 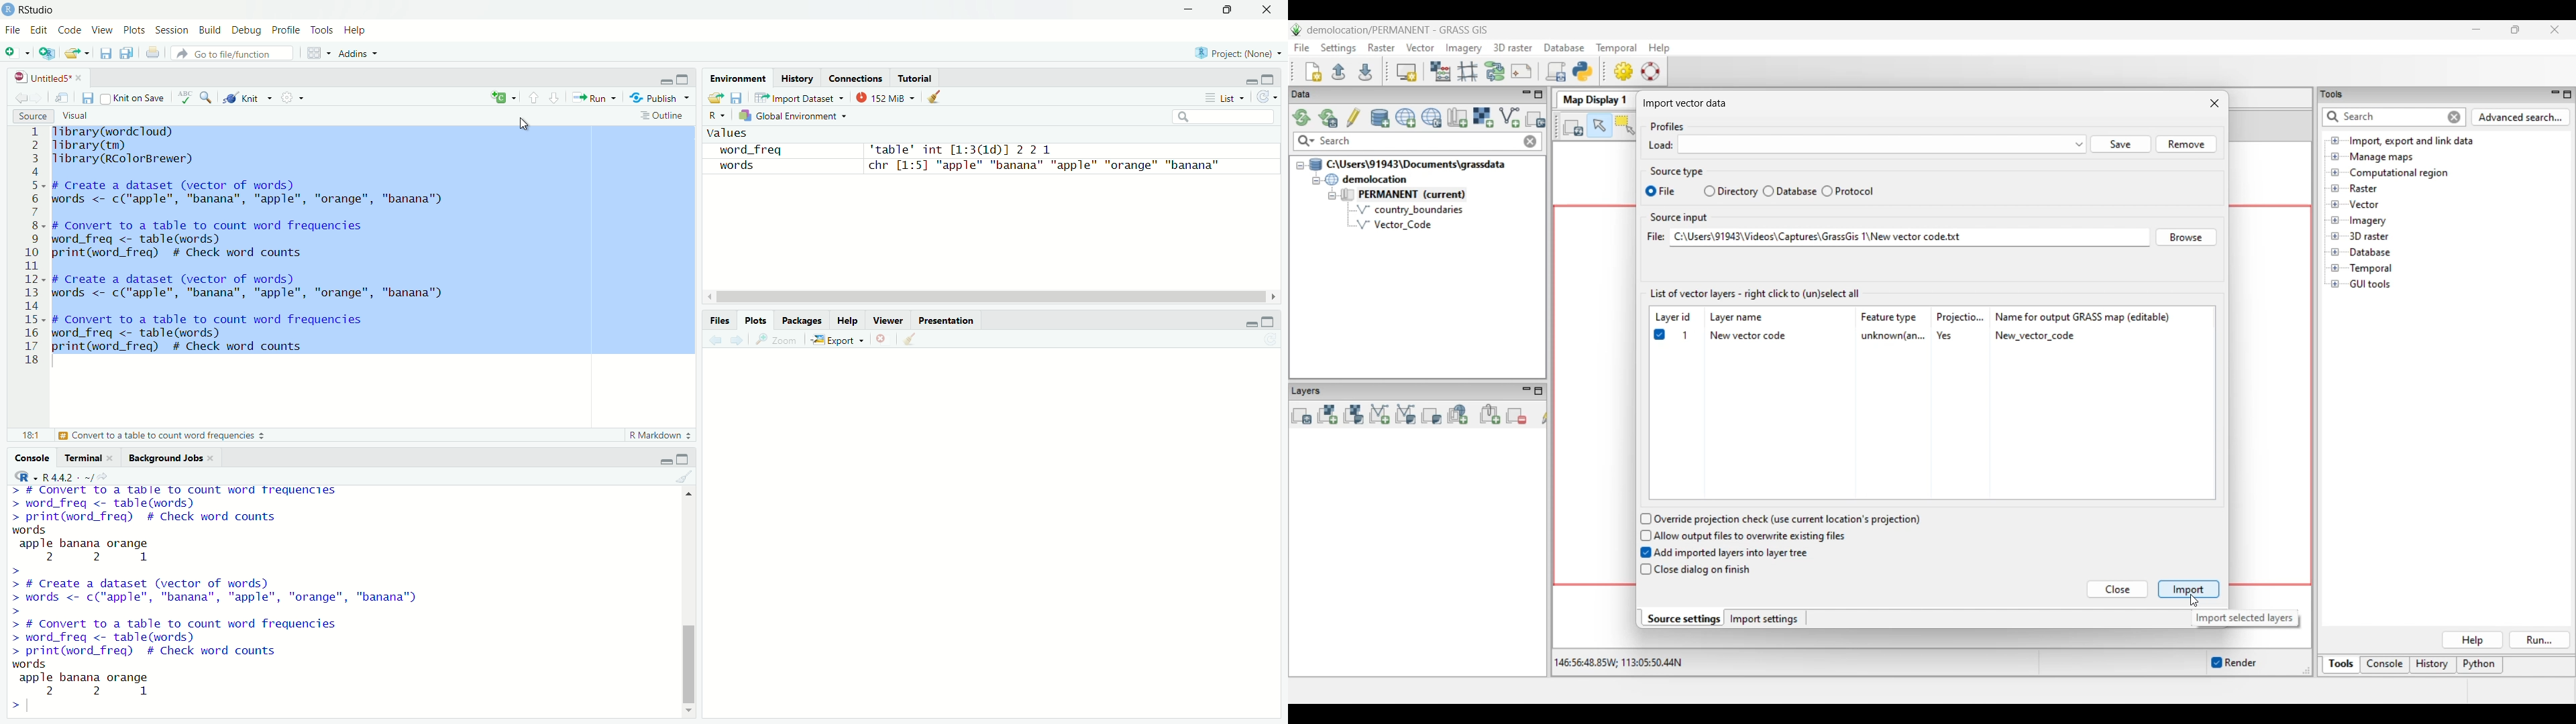 I want to click on Kint on save, so click(x=132, y=99).